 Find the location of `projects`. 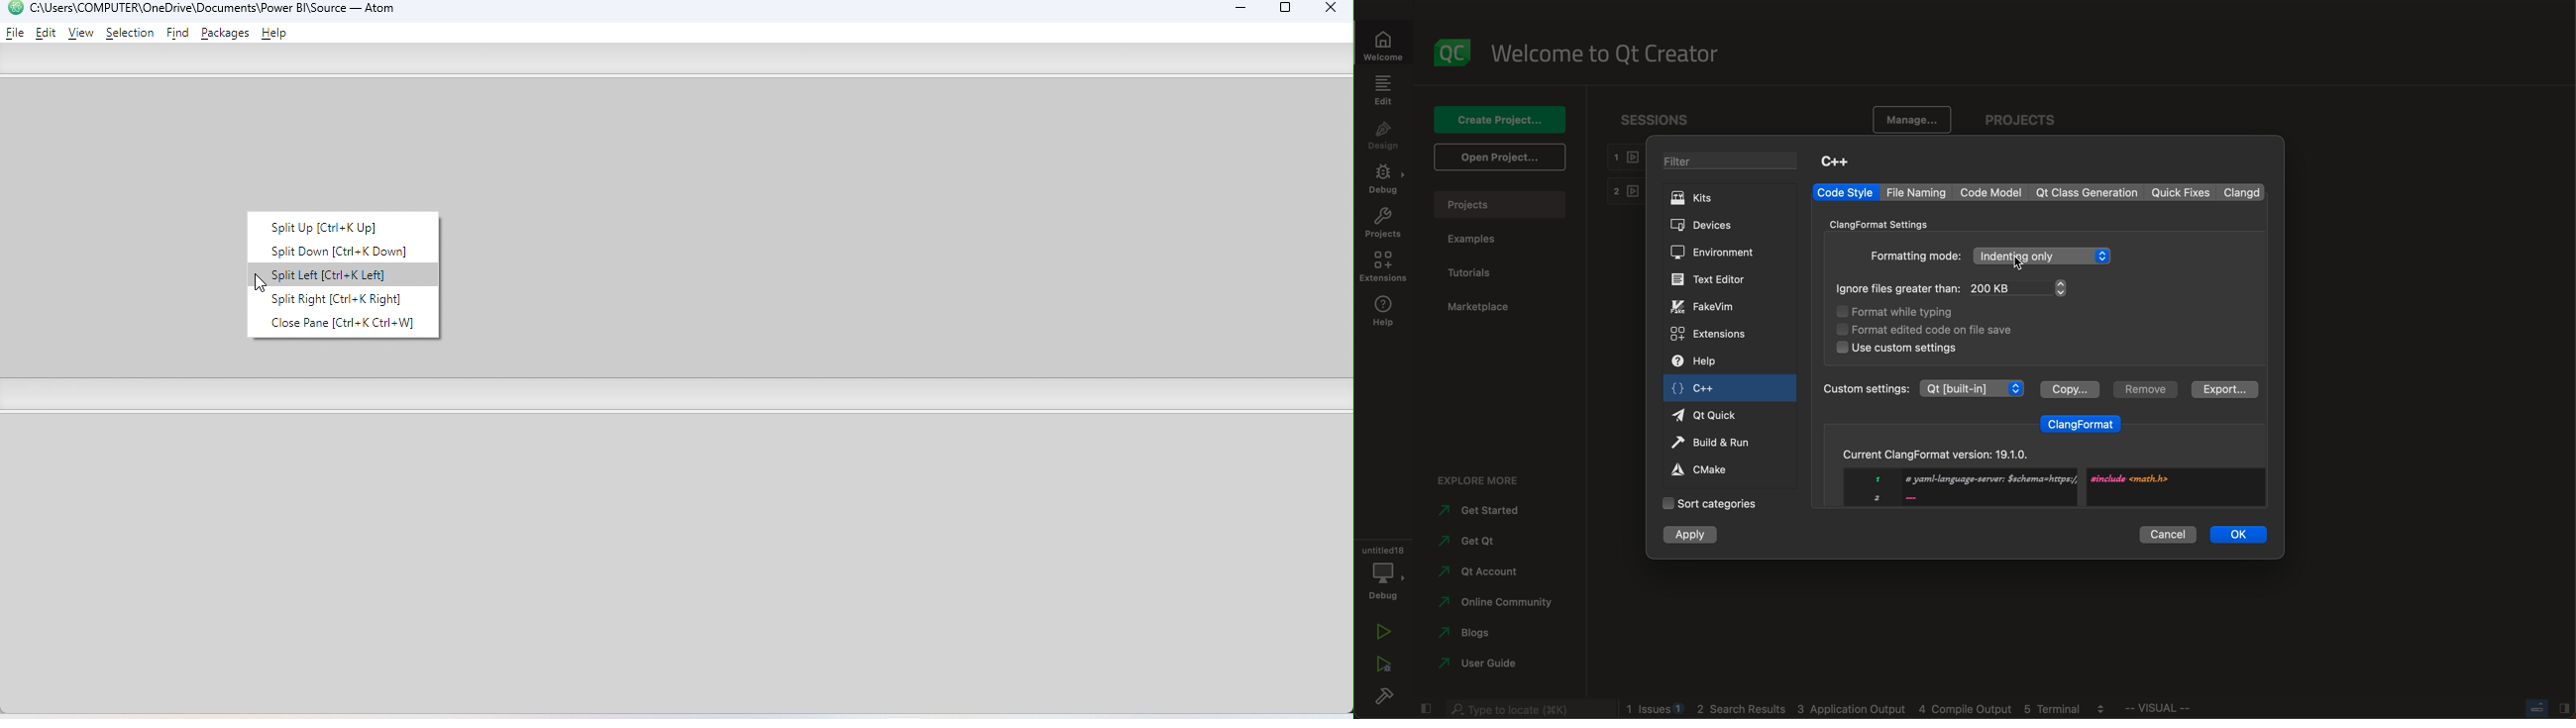

projects is located at coordinates (2026, 121).